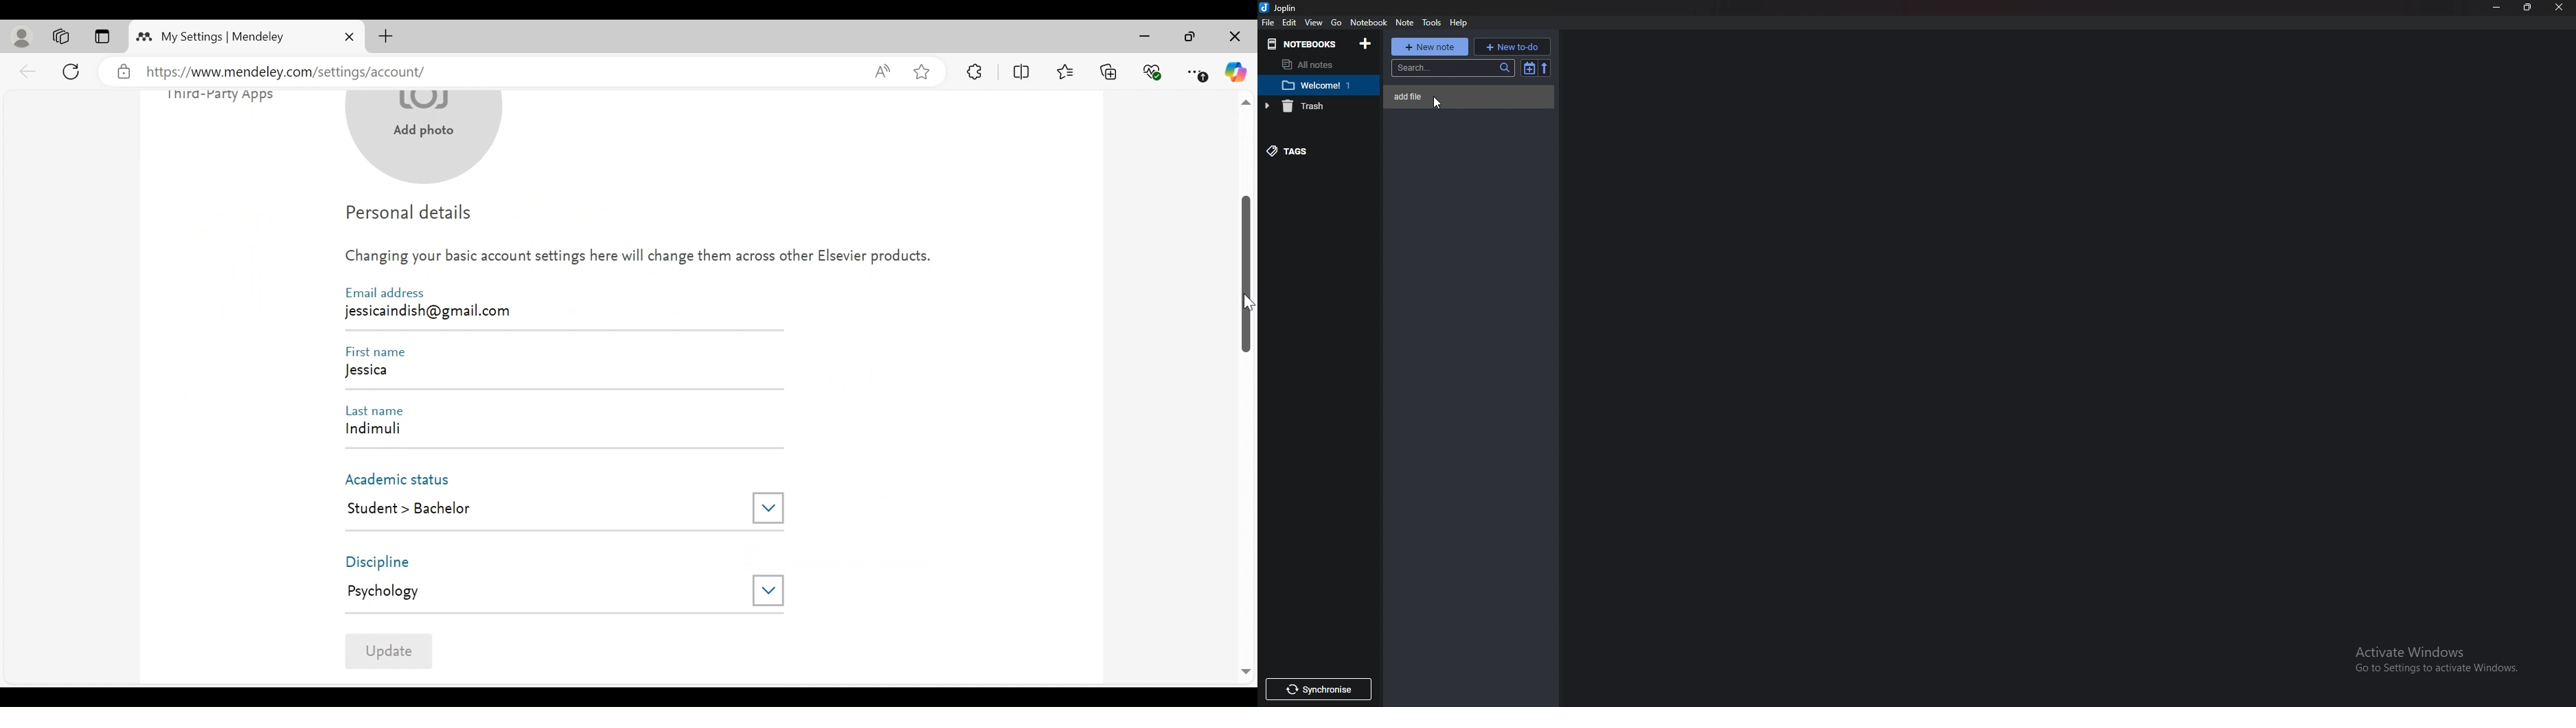 This screenshot has width=2576, height=728. Describe the element at coordinates (1236, 72) in the screenshot. I see `Copilot` at that location.